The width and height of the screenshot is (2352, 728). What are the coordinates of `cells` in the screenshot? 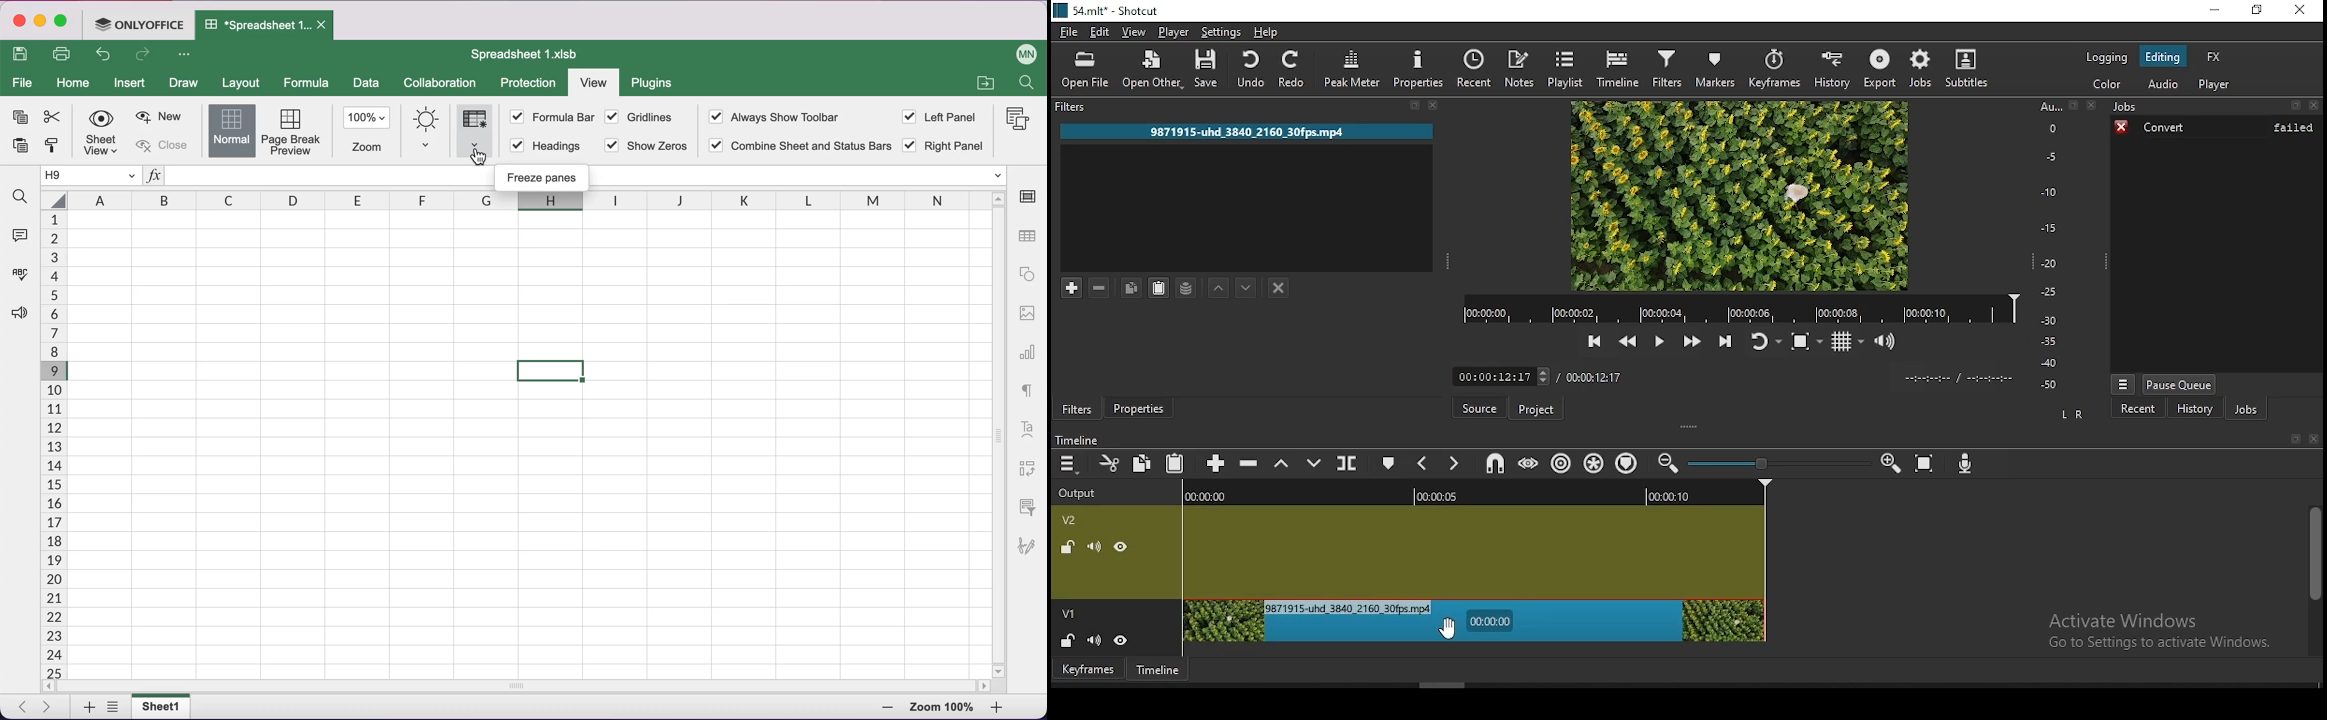 It's located at (52, 444).